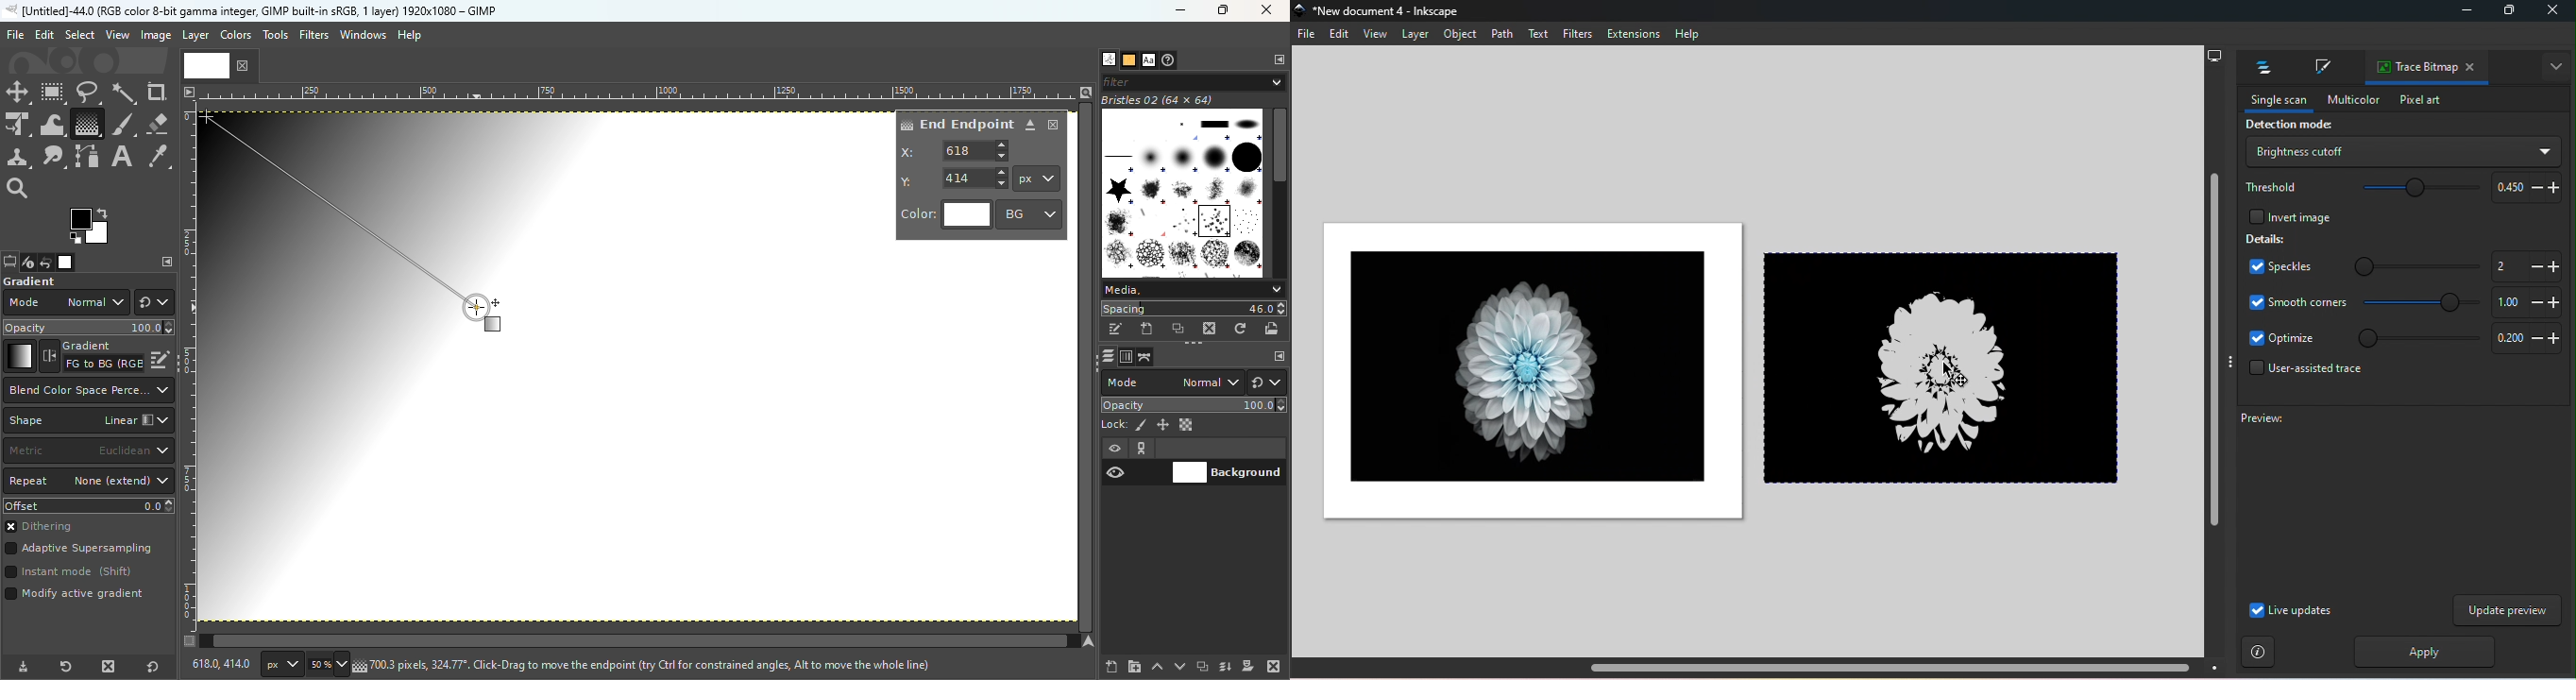 The width and height of the screenshot is (2576, 700). What do you see at coordinates (2524, 302) in the screenshot?
I see `Increase or decrease smooth corners` at bounding box center [2524, 302].